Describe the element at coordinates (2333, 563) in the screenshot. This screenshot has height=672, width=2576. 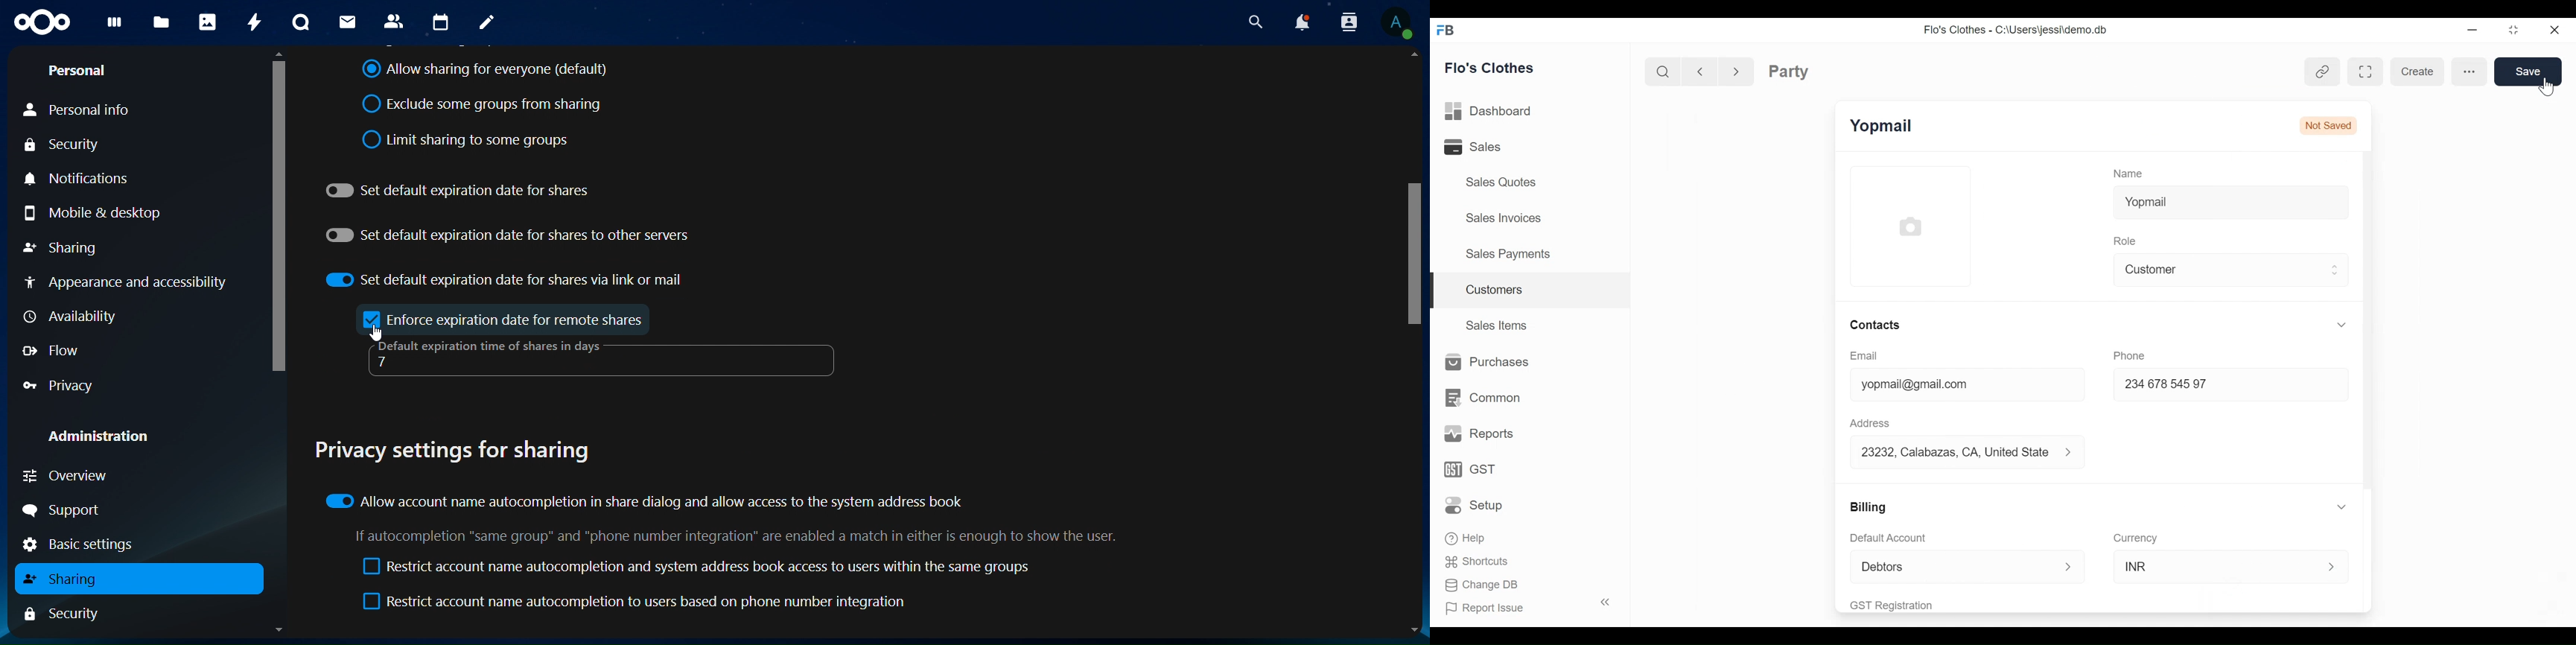
I see `Expand` at that location.